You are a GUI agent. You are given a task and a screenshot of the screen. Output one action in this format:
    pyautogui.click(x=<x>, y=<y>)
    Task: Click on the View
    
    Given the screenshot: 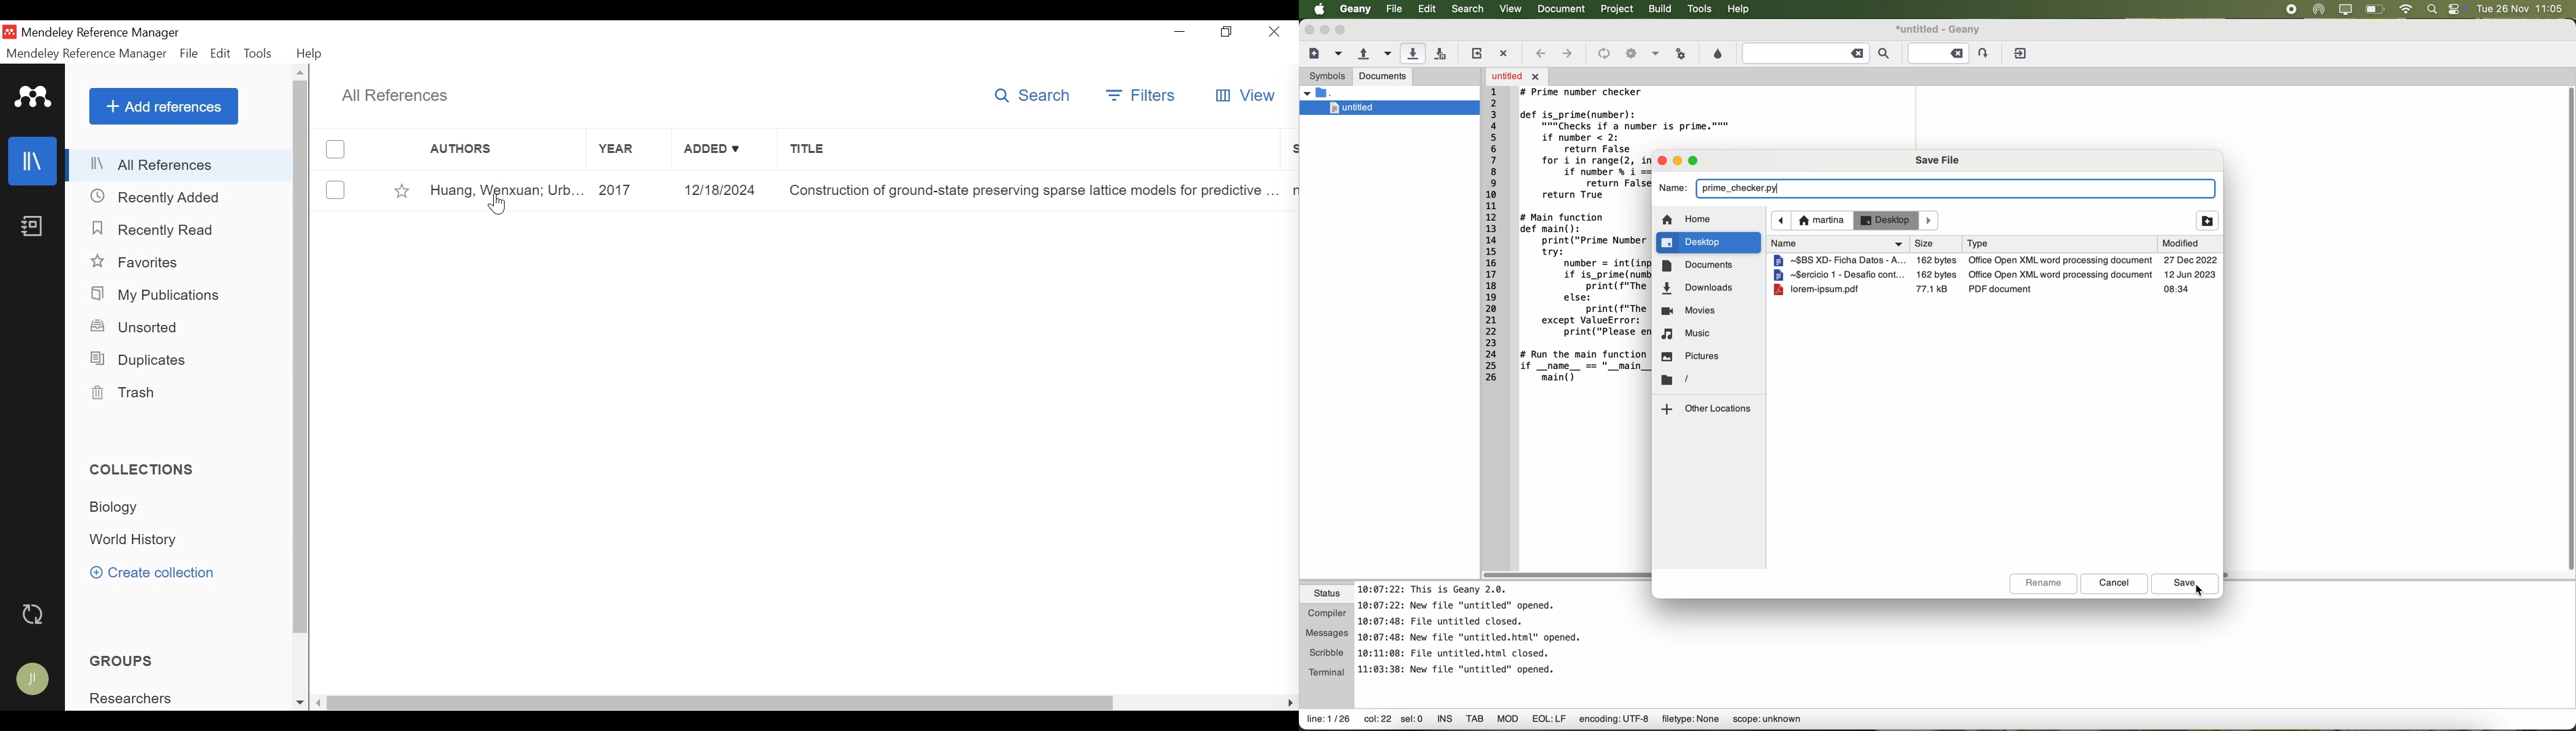 What is the action you would take?
    pyautogui.click(x=1243, y=95)
    